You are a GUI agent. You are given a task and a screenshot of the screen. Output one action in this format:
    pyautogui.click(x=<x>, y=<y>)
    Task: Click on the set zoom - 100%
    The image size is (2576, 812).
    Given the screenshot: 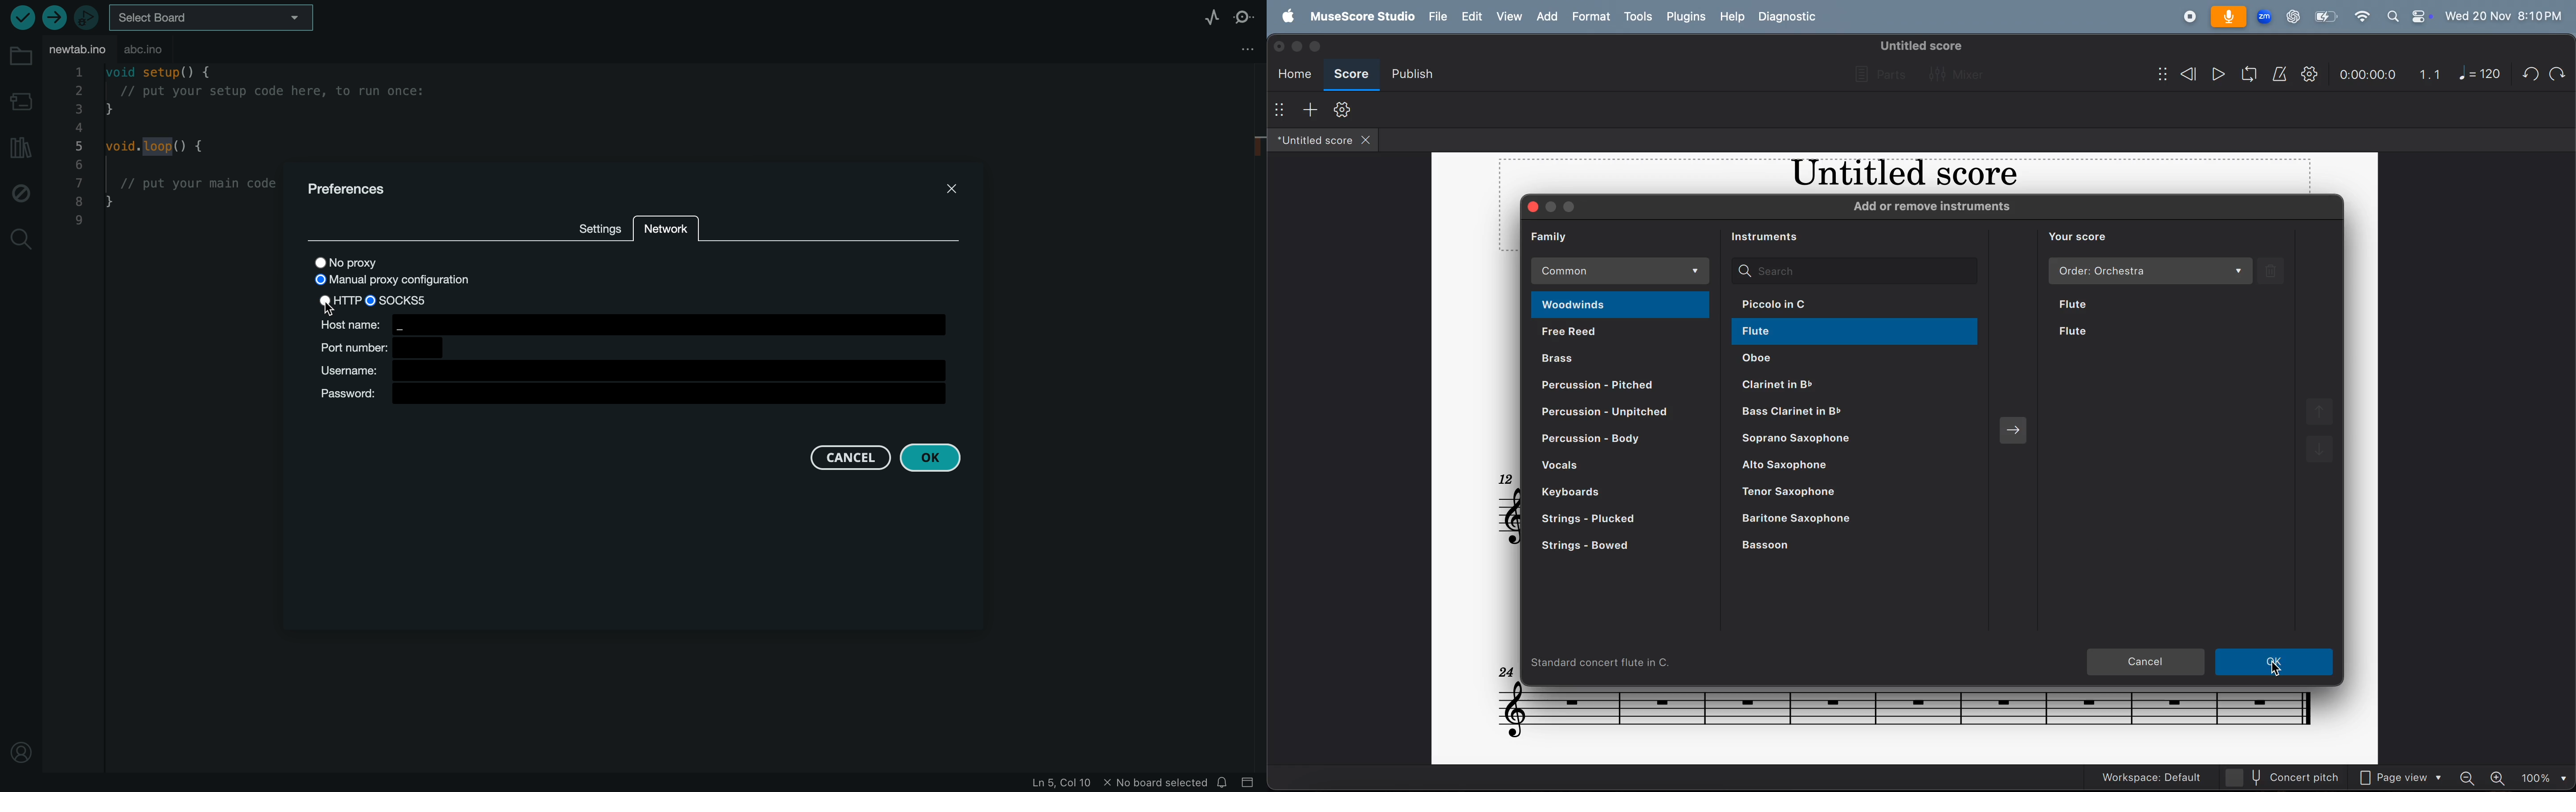 What is the action you would take?
    pyautogui.click(x=2543, y=777)
    